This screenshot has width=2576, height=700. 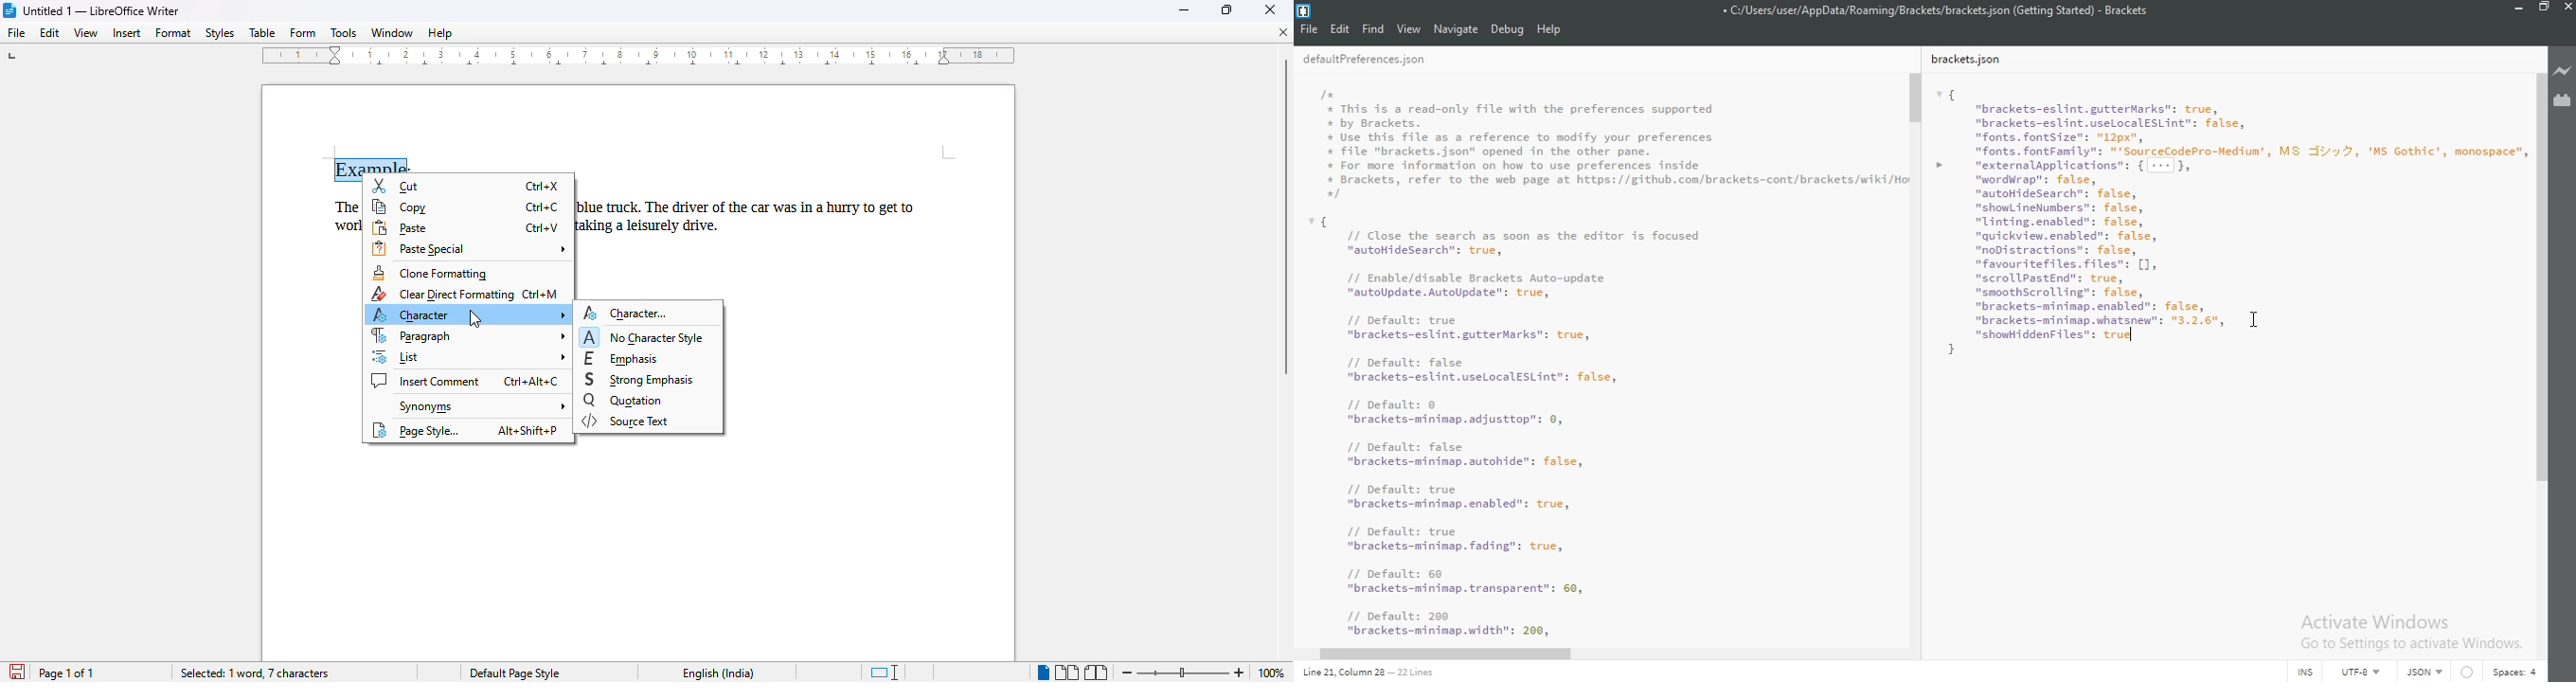 I want to click on Ctrl+X, so click(x=541, y=187).